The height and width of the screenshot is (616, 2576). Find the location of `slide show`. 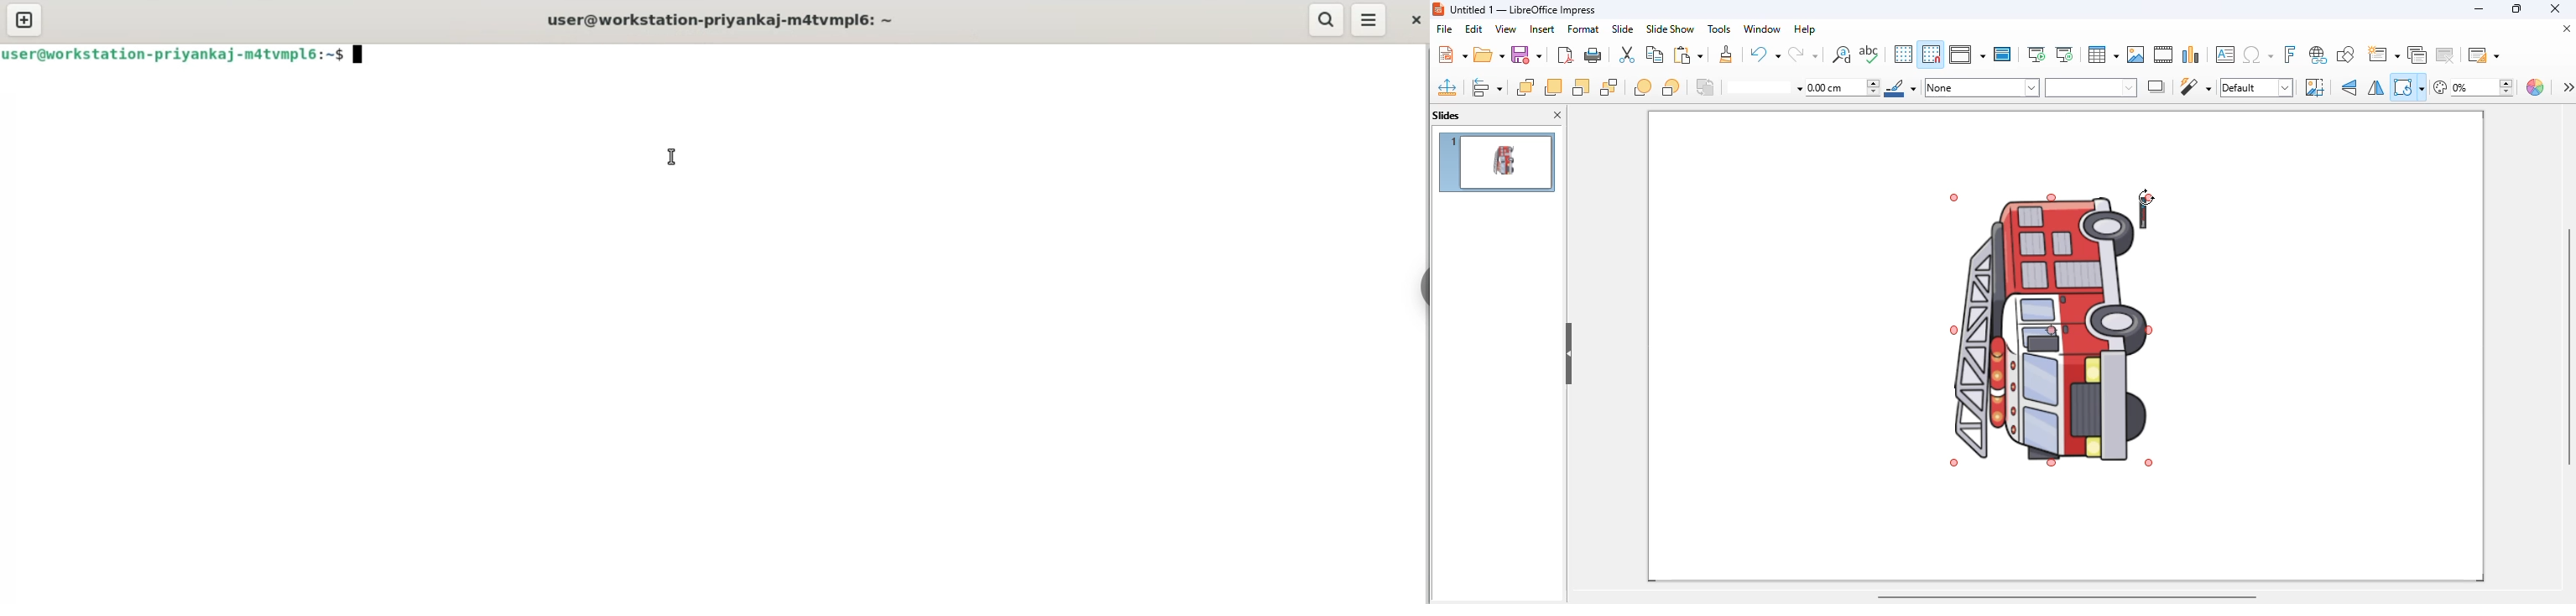

slide show is located at coordinates (1670, 29).